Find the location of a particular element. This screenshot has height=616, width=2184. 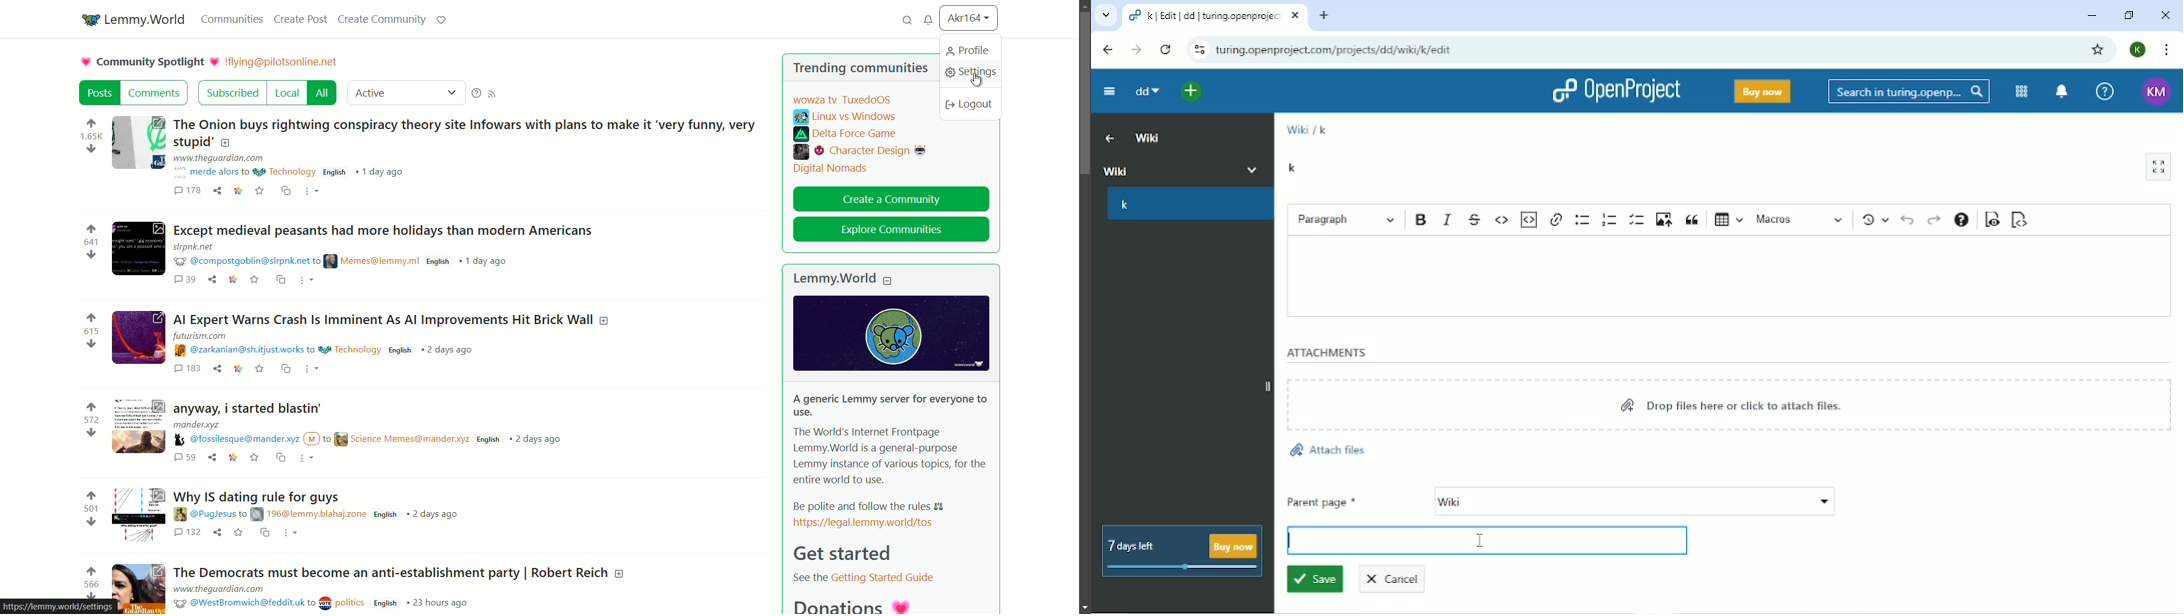

number of votes is located at coordinates (92, 509).